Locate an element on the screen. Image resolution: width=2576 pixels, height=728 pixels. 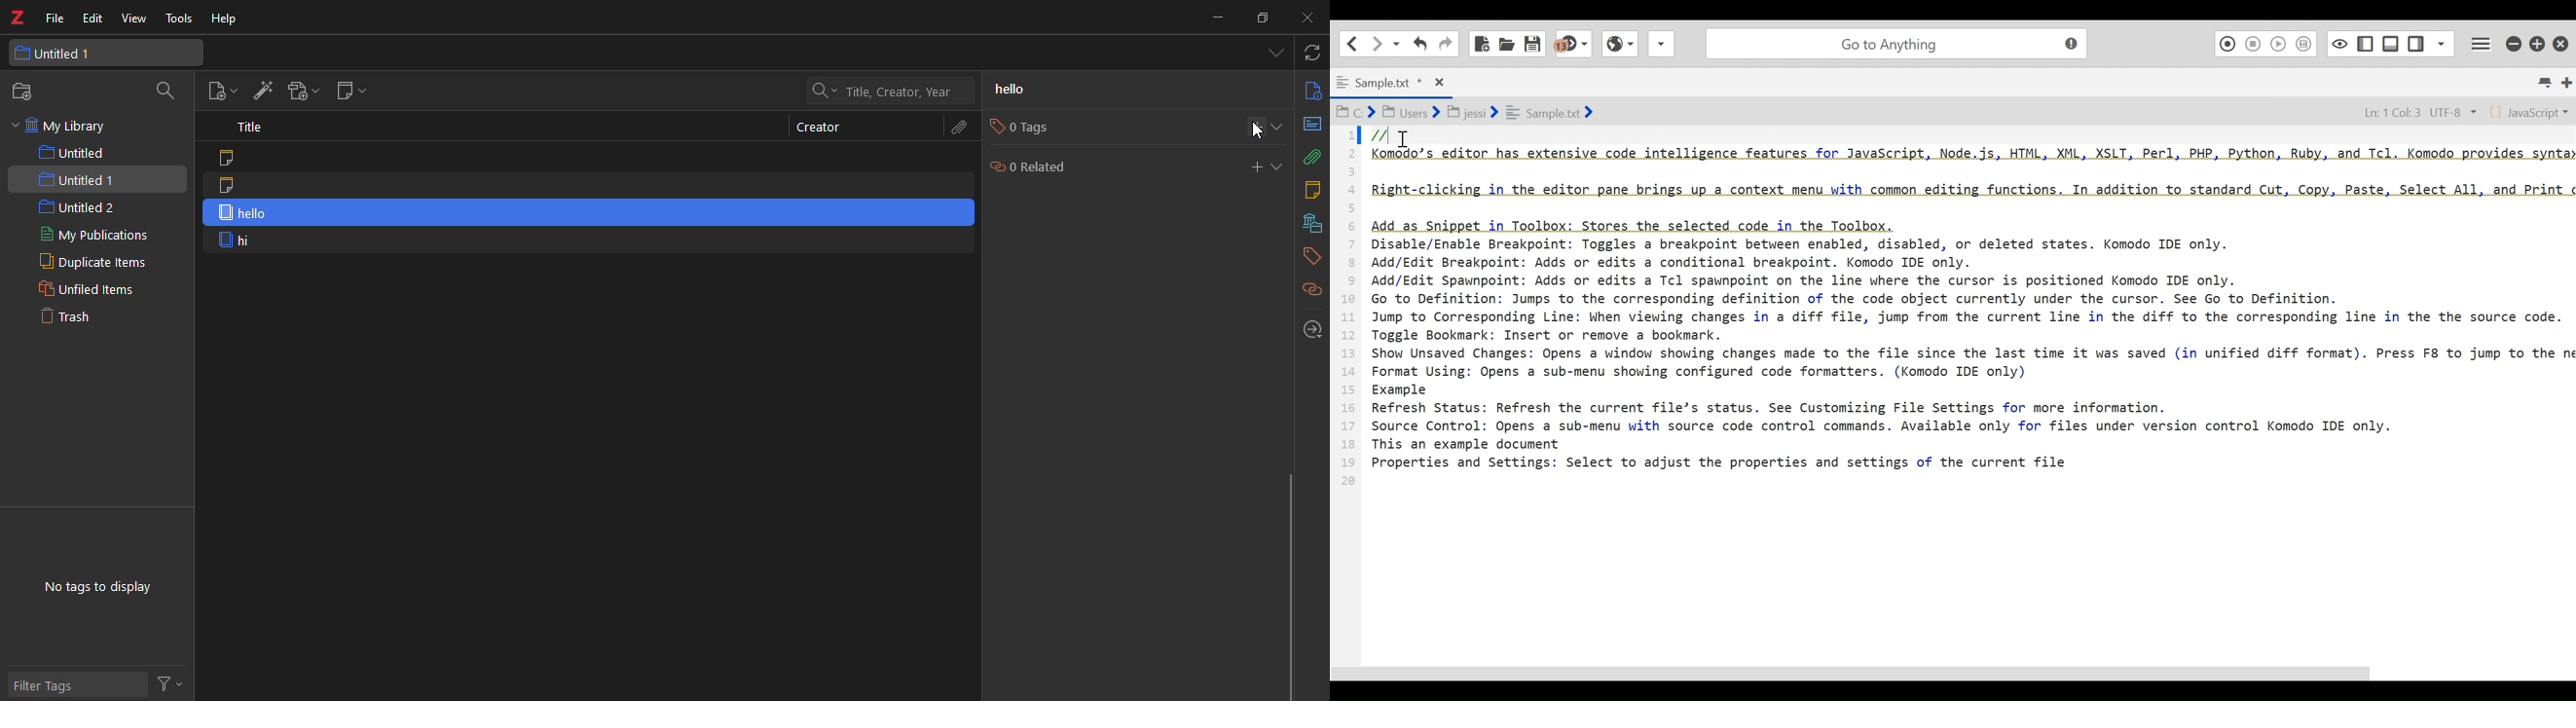
add attach is located at coordinates (303, 90).